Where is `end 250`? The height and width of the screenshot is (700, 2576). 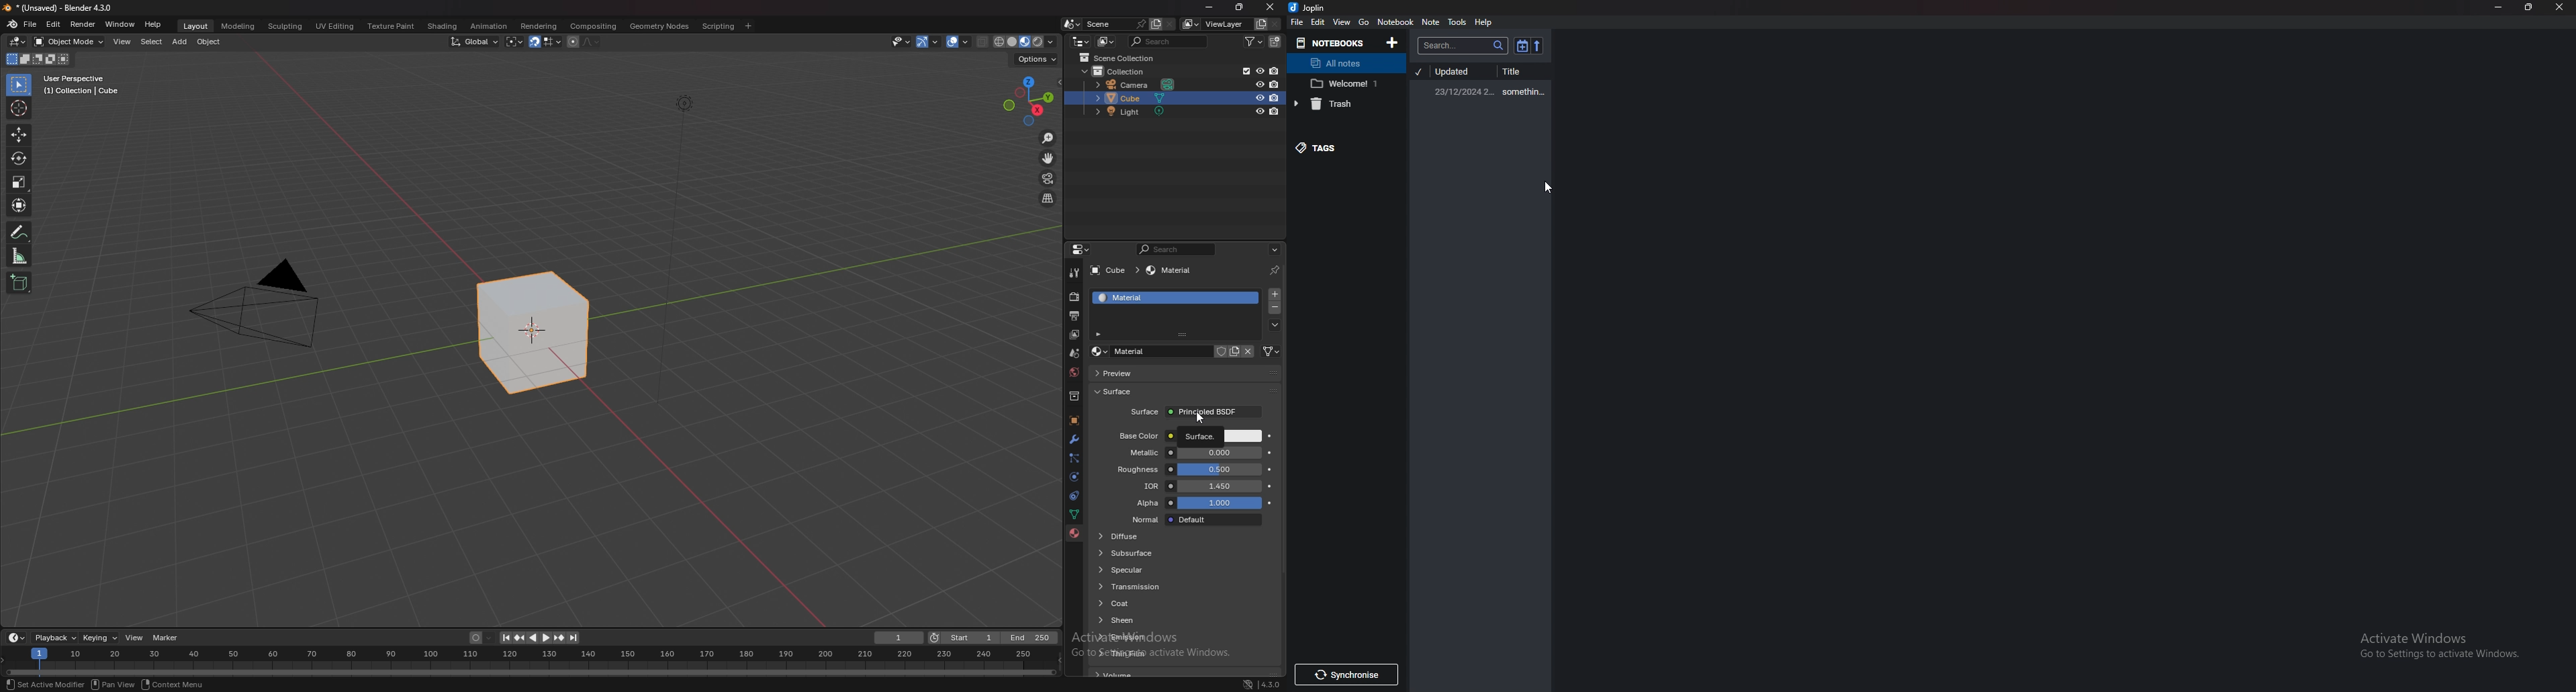 end 250 is located at coordinates (1030, 638).